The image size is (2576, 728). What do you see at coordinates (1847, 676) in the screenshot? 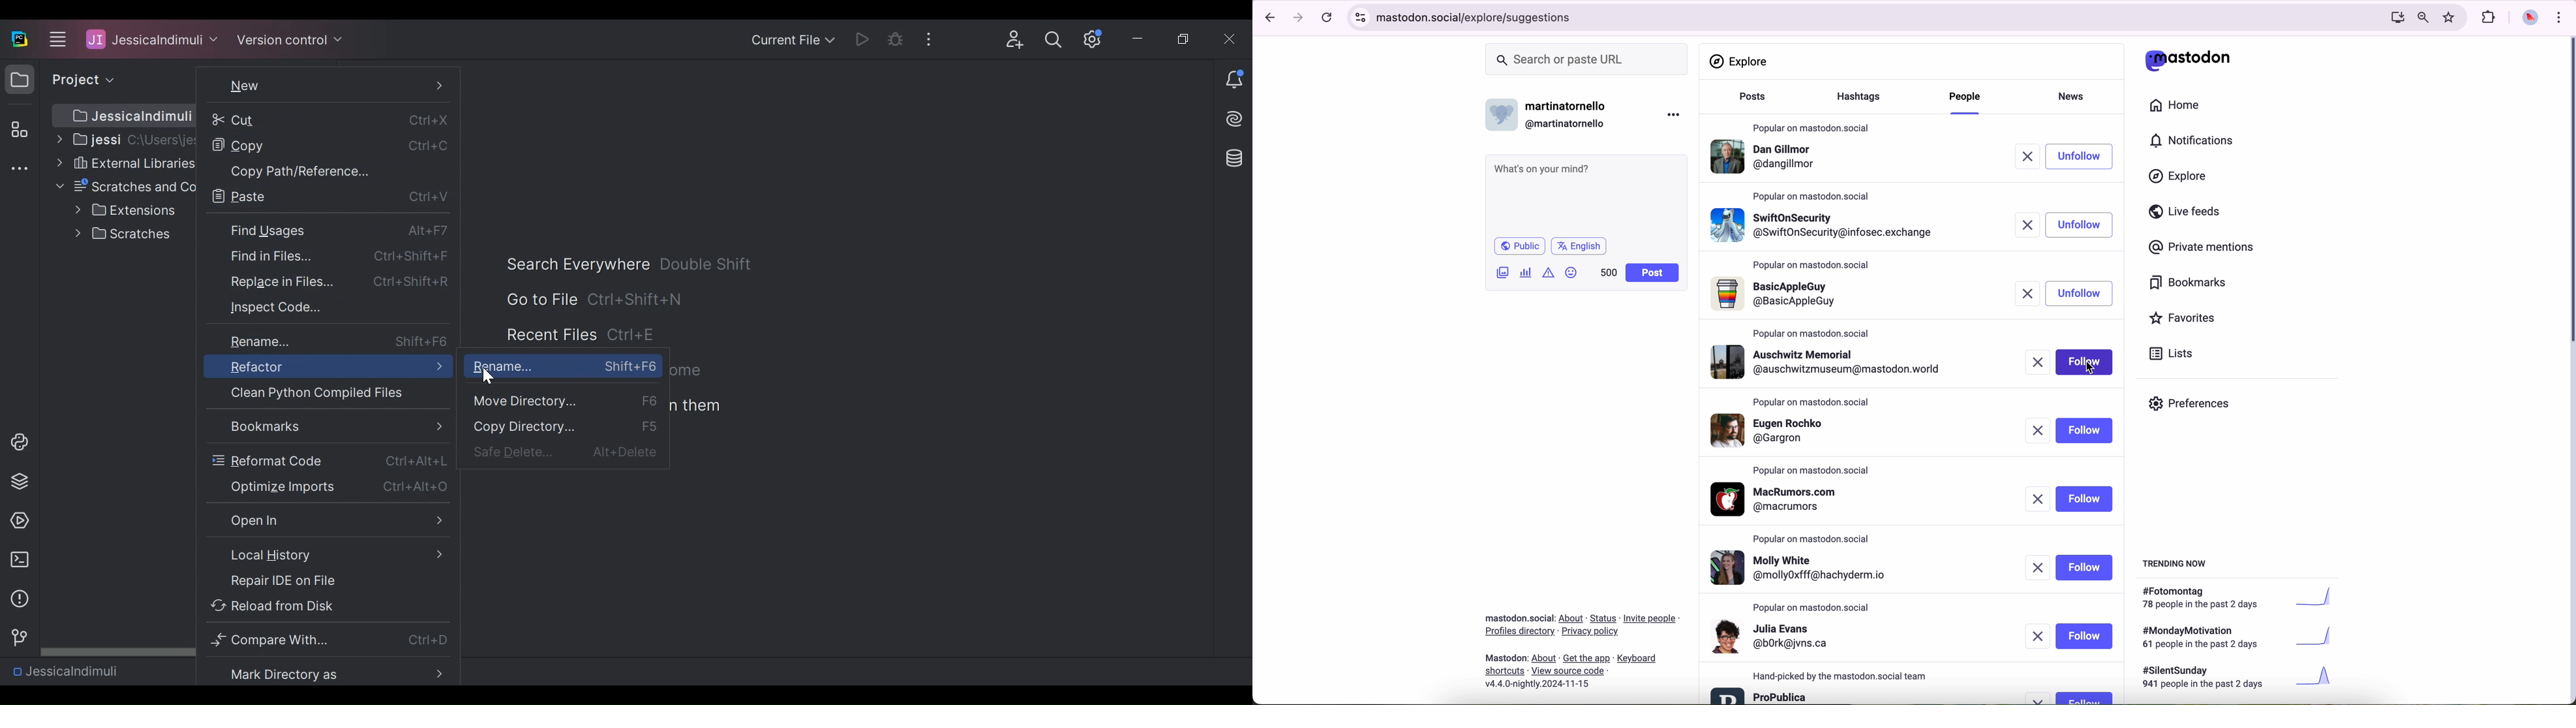
I see `hand-picked by the mastodon.social` at bounding box center [1847, 676].